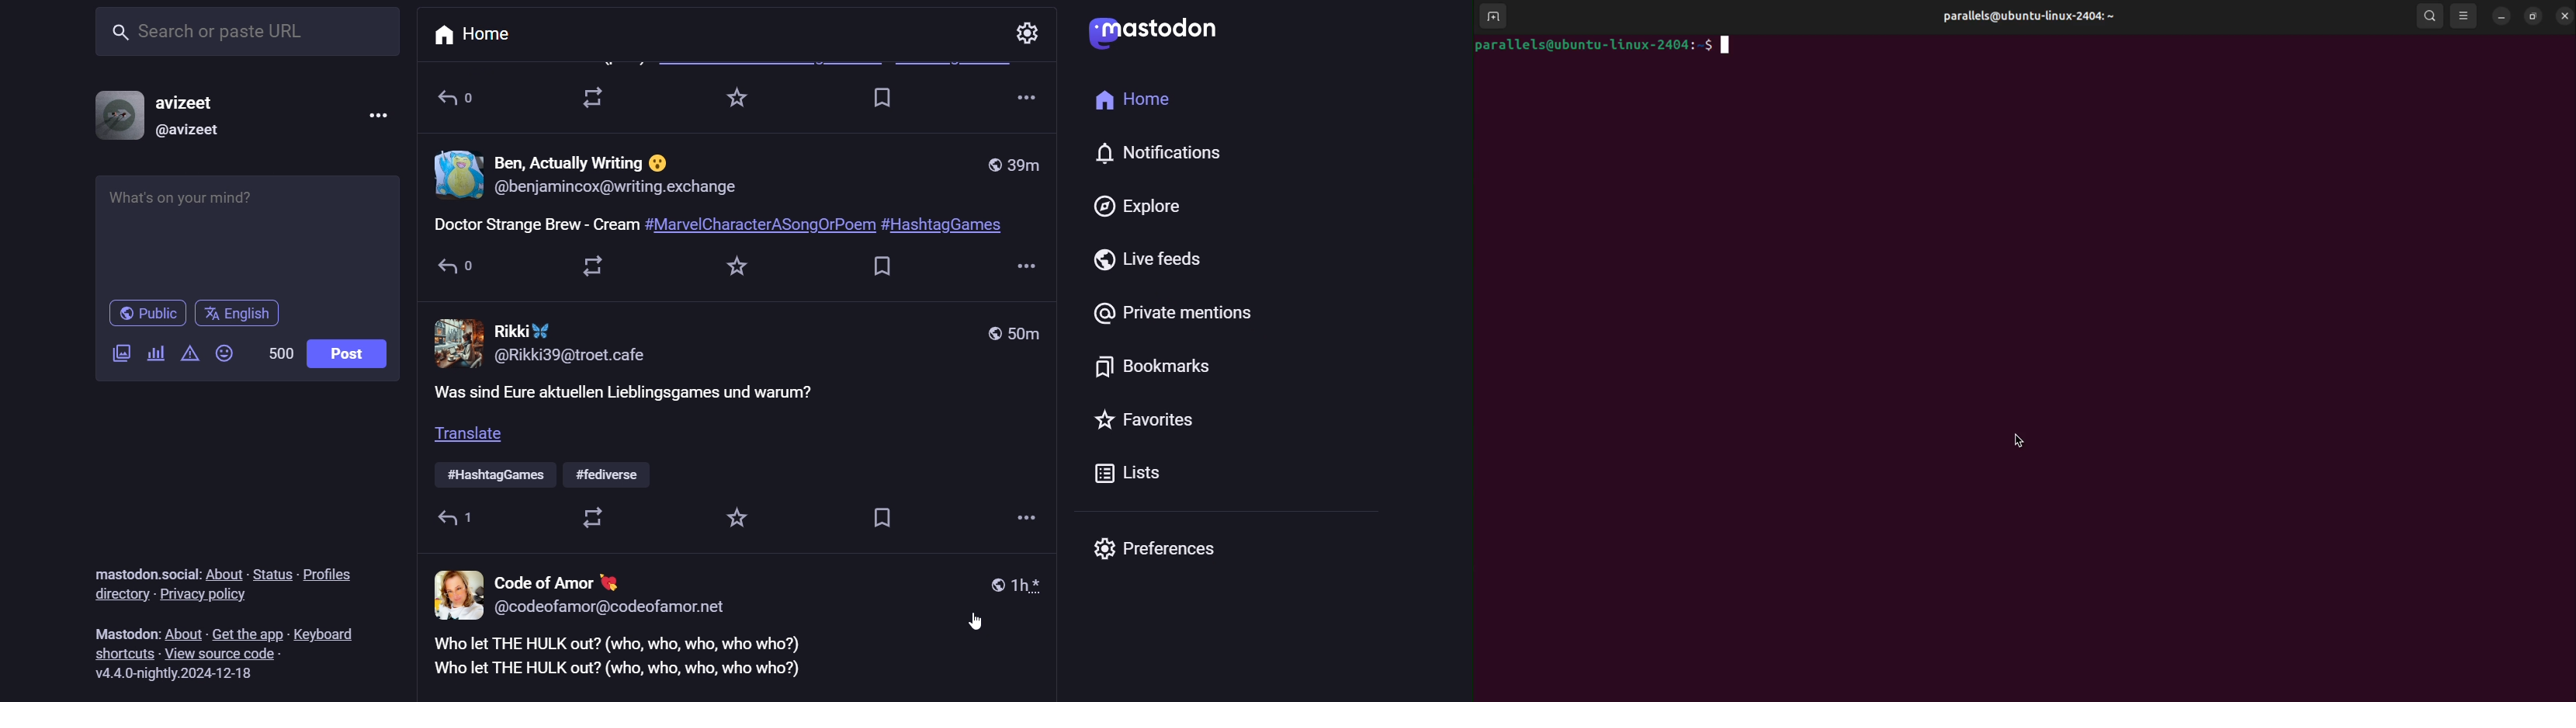 The width and height of the screenshot is (2576, 728). What do you see at coordinates (248, 631) in the screenshot?
I see `get the app` at bounding box center [248, 631].